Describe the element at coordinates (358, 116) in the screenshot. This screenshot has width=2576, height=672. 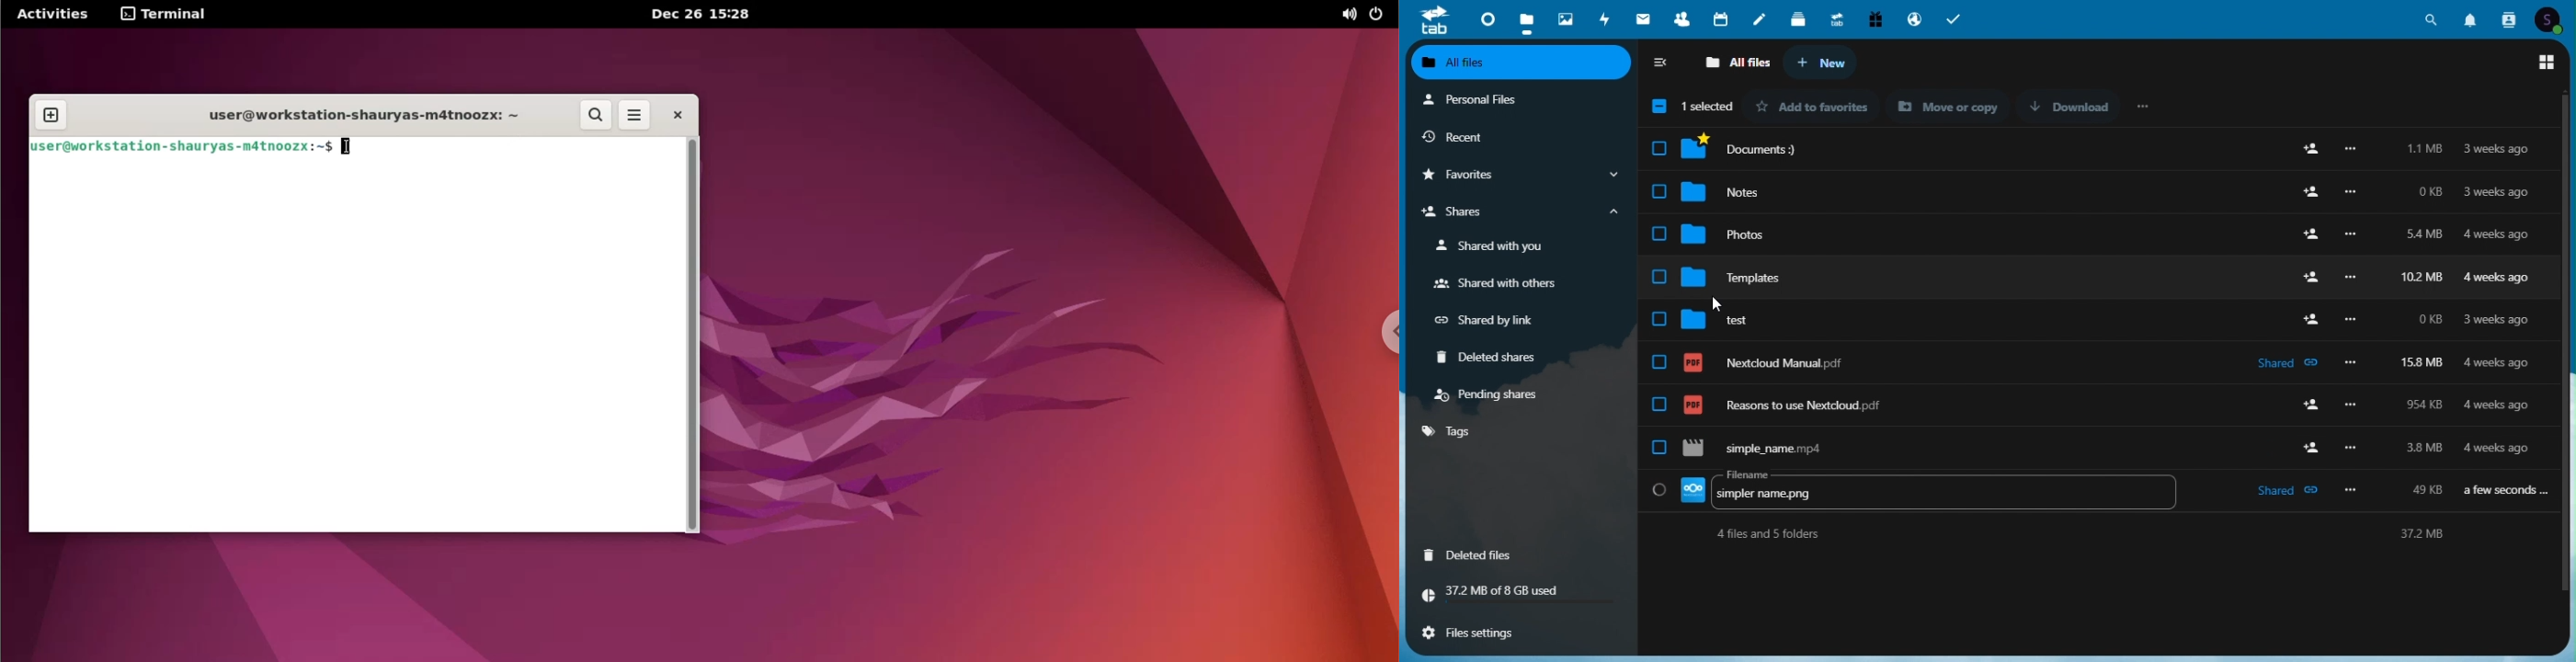
I see `user@workstation-shauryas-m4tnoozx: ~` at that location.